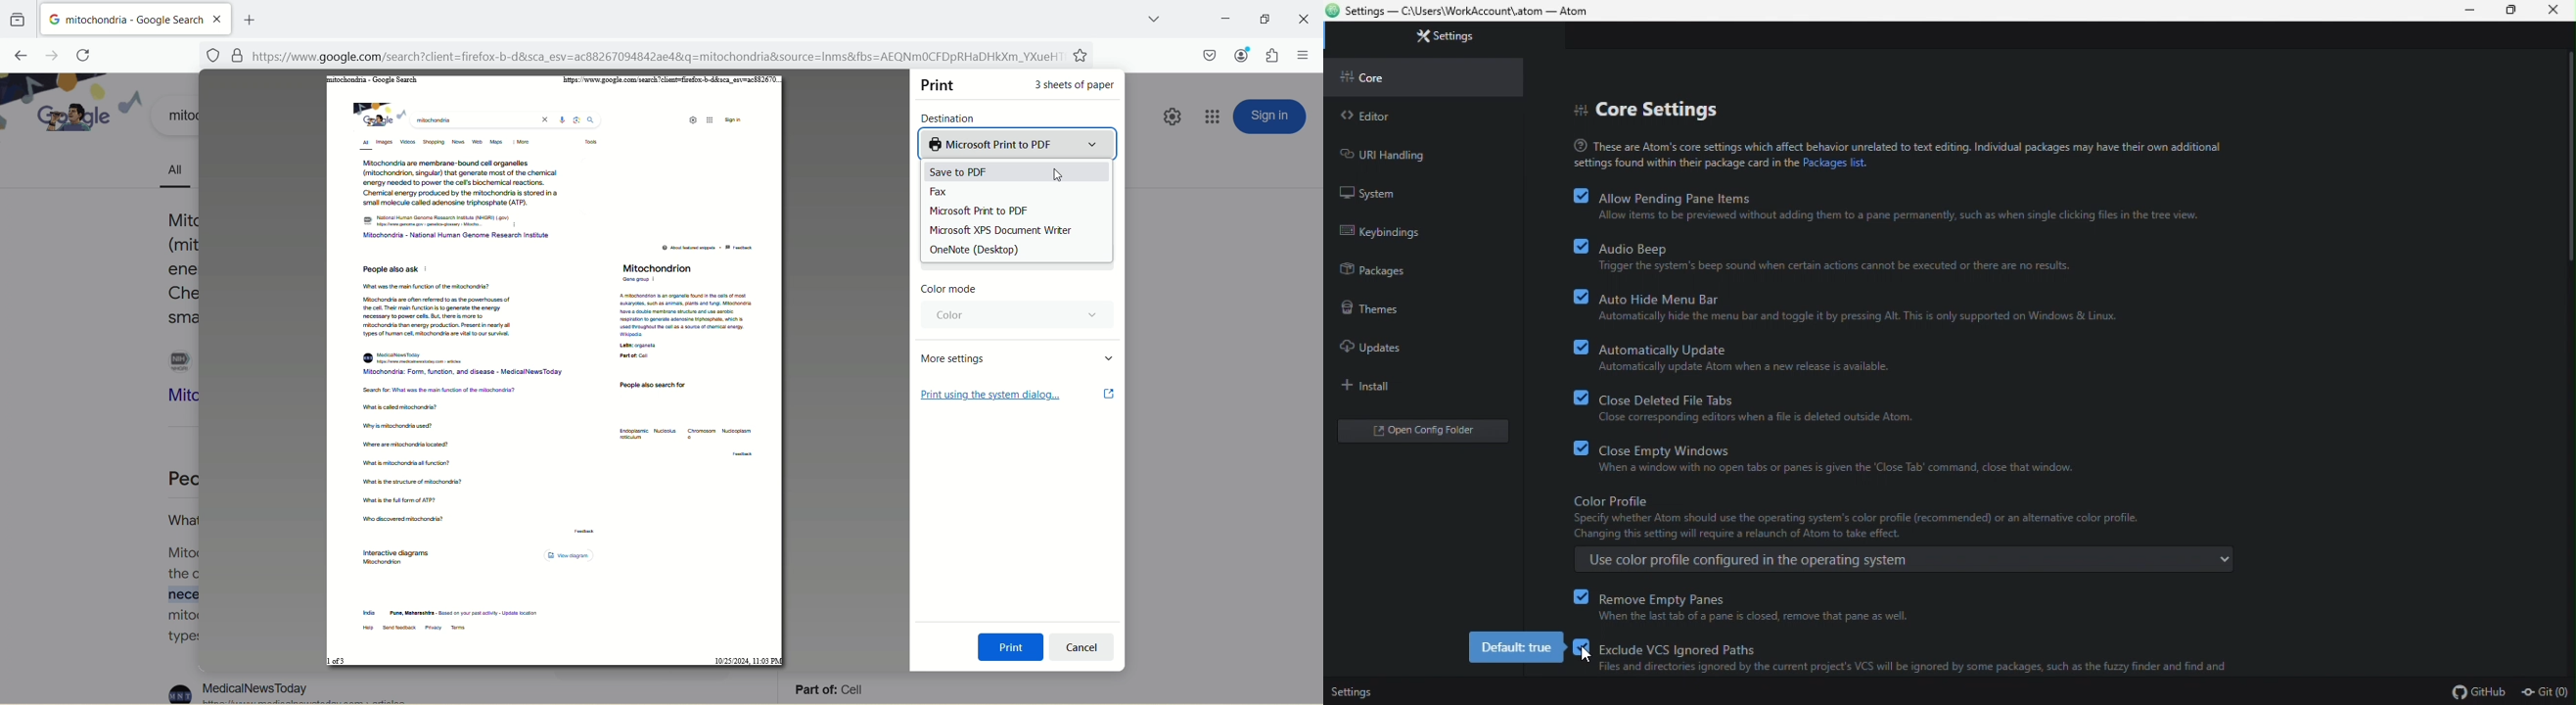  What do you see at coordinates (2559, 13) in the screenshot?
I see `Close` at bounding box center [2559, 13].